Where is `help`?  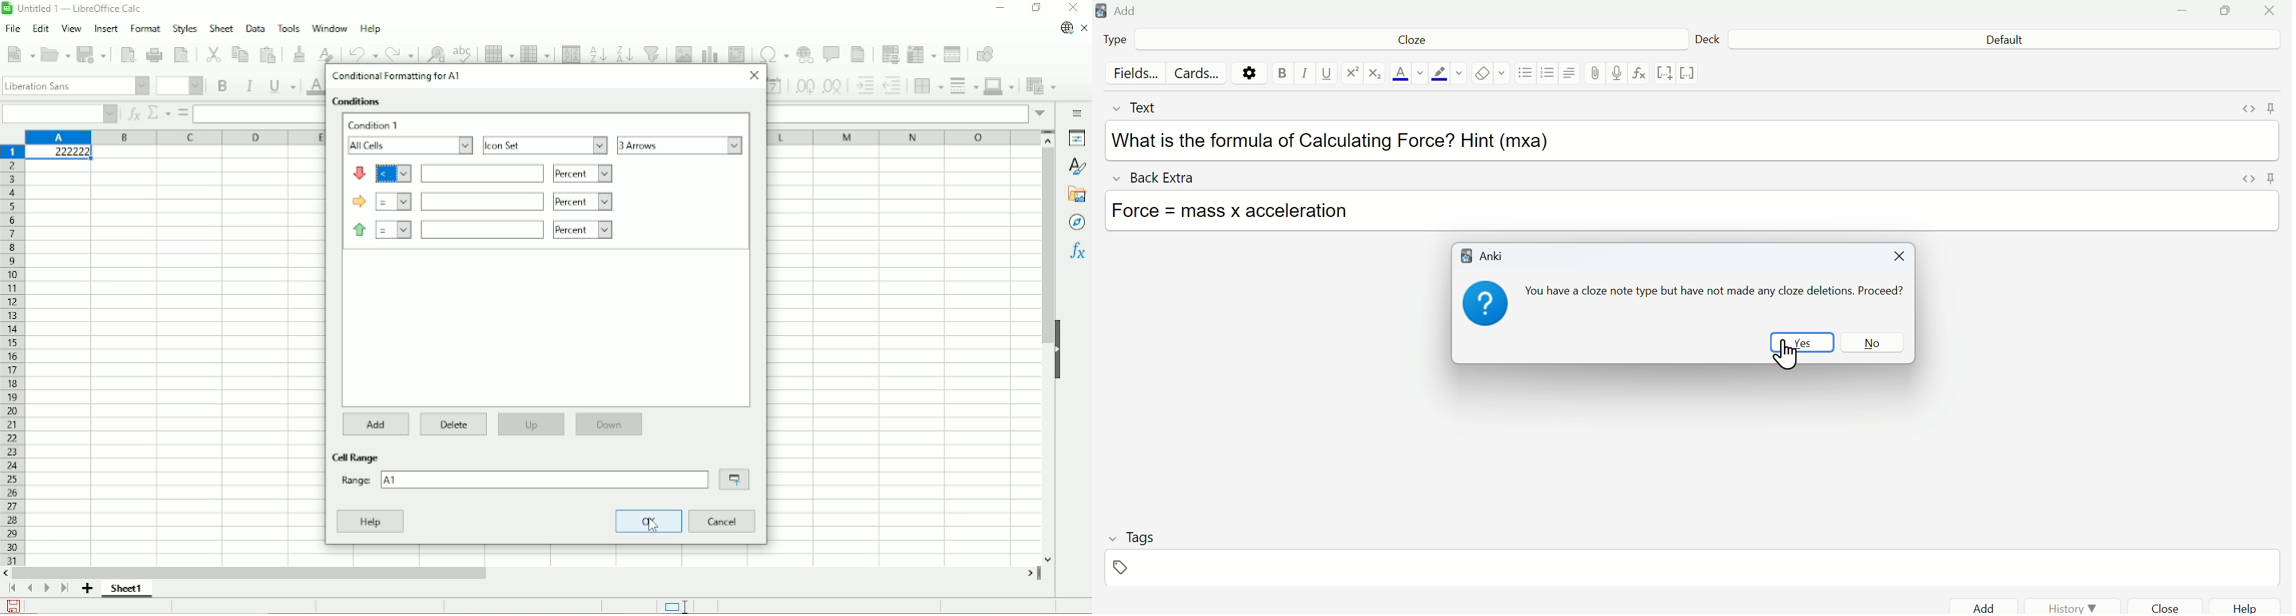 help is located at coordinates (2251, 607).